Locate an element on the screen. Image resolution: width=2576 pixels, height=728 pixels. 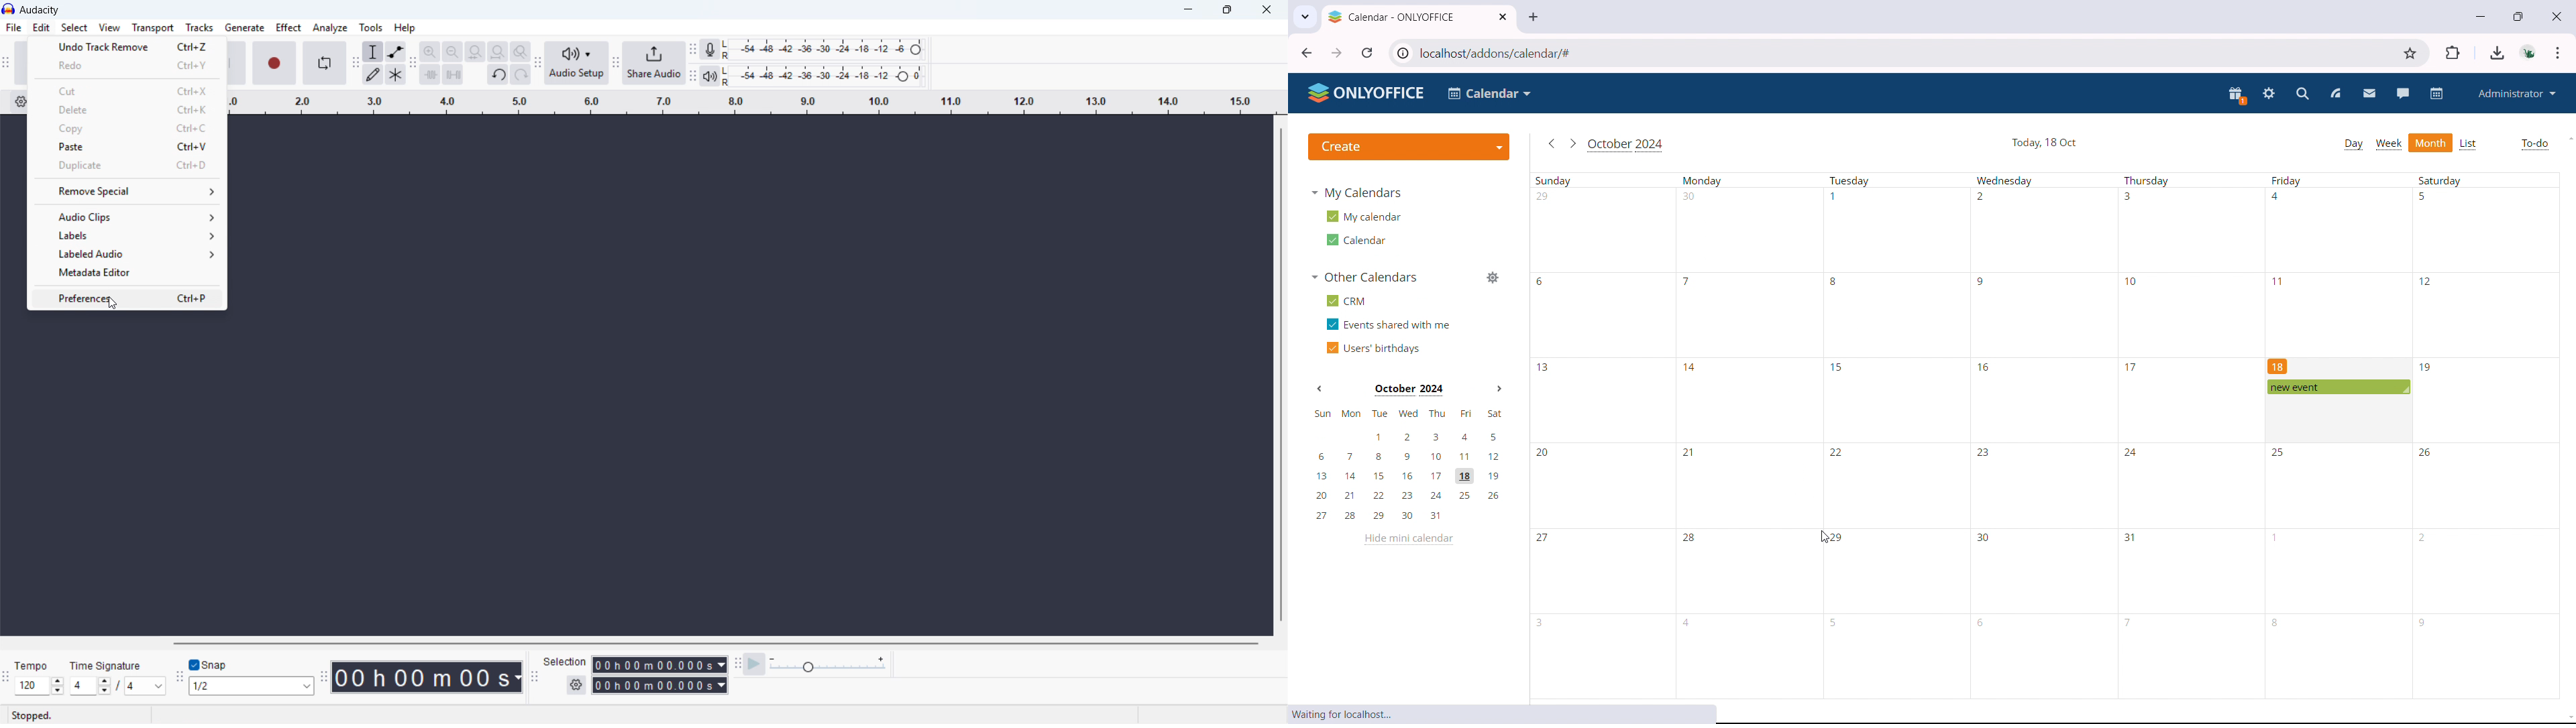
Next month is located at coordinates (1499, 388).